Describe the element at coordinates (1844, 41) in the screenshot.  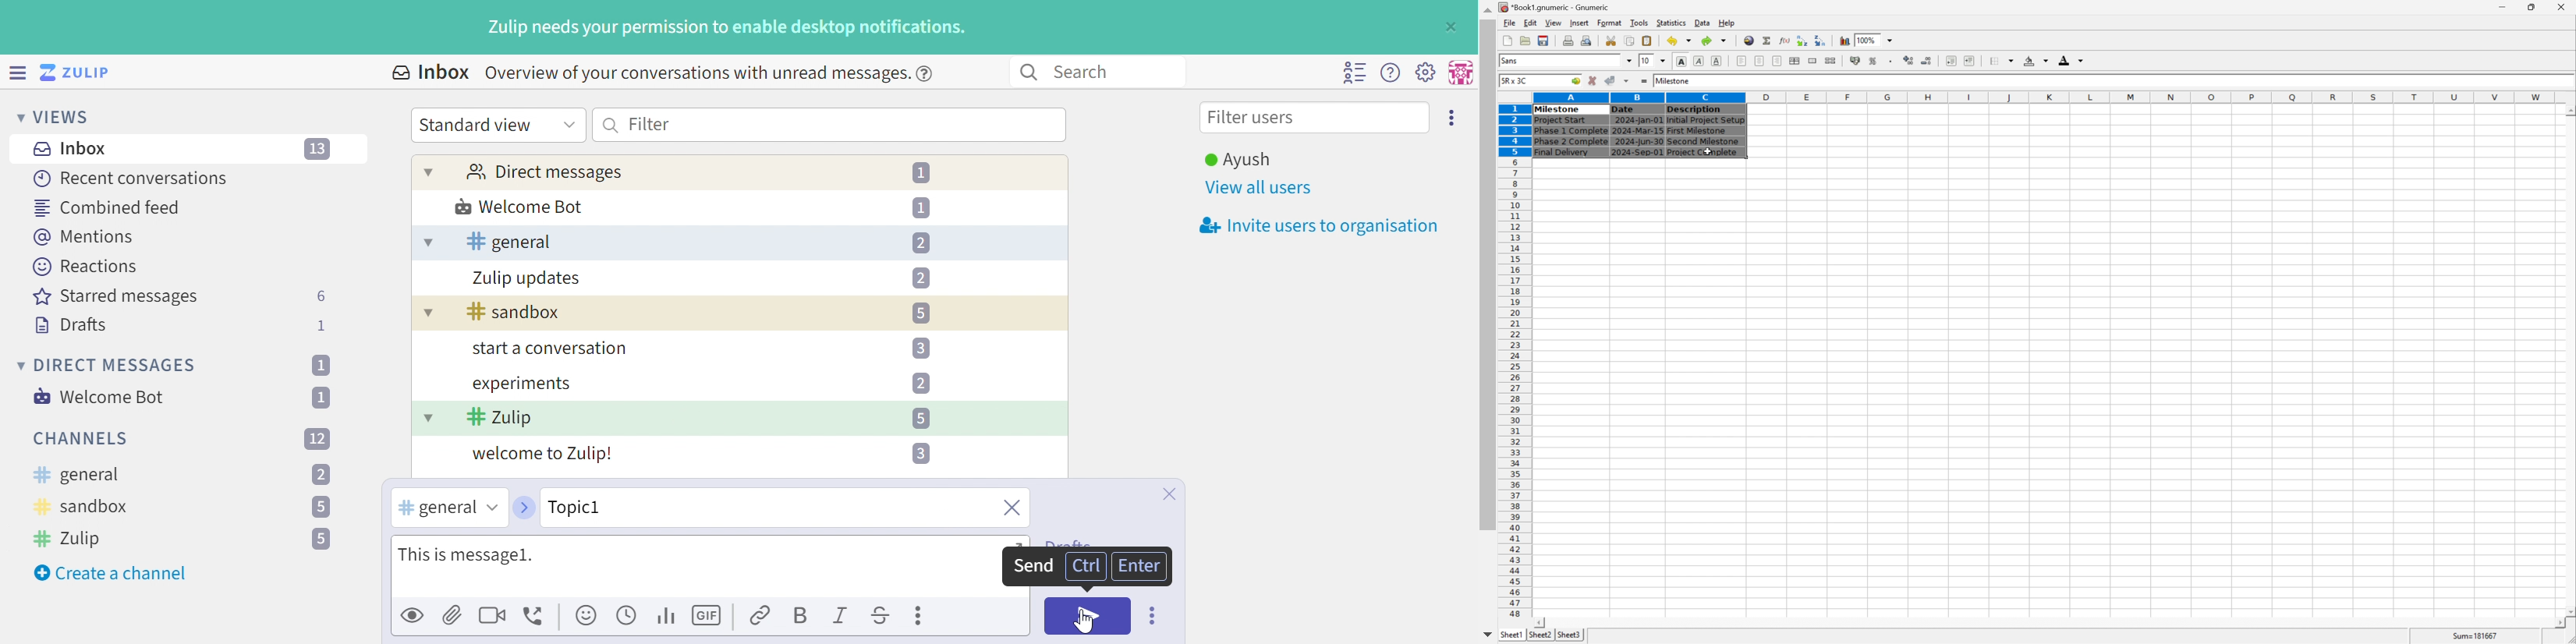
I see `insert chart` at that location.